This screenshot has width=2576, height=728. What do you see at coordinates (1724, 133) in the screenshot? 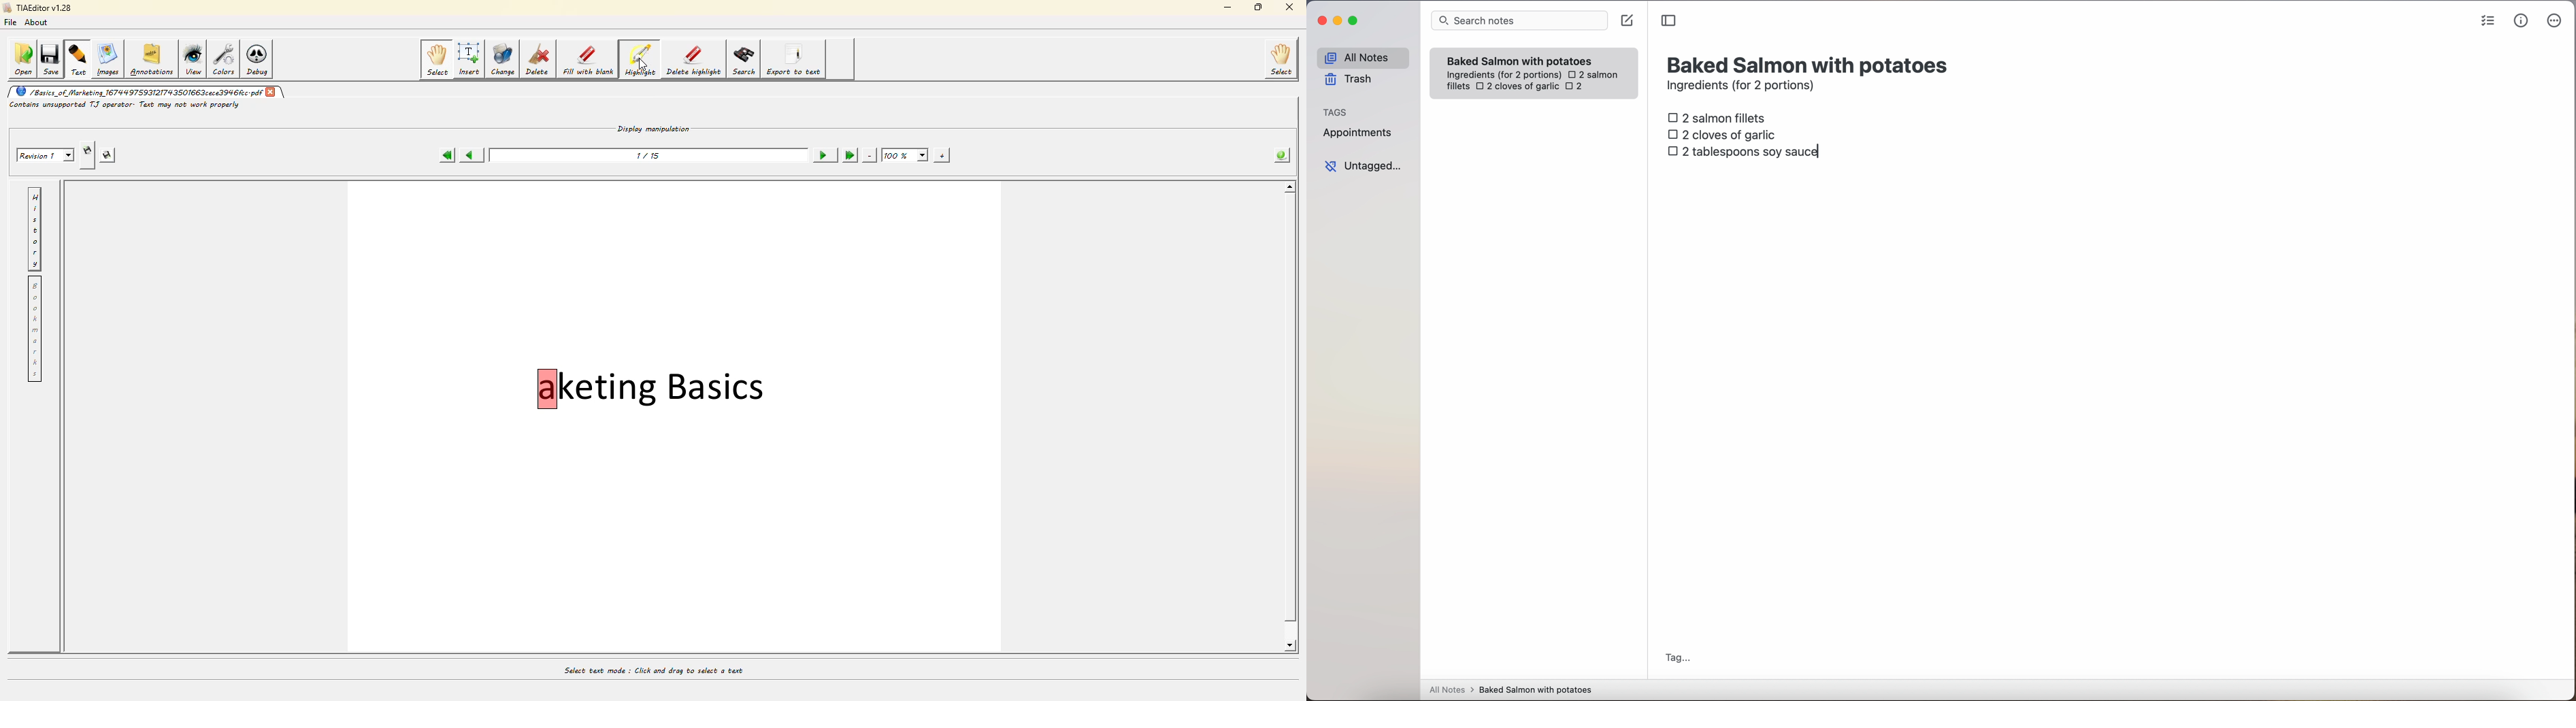
I see `2 cloves of garlic` at bounding box center [1724, 133].